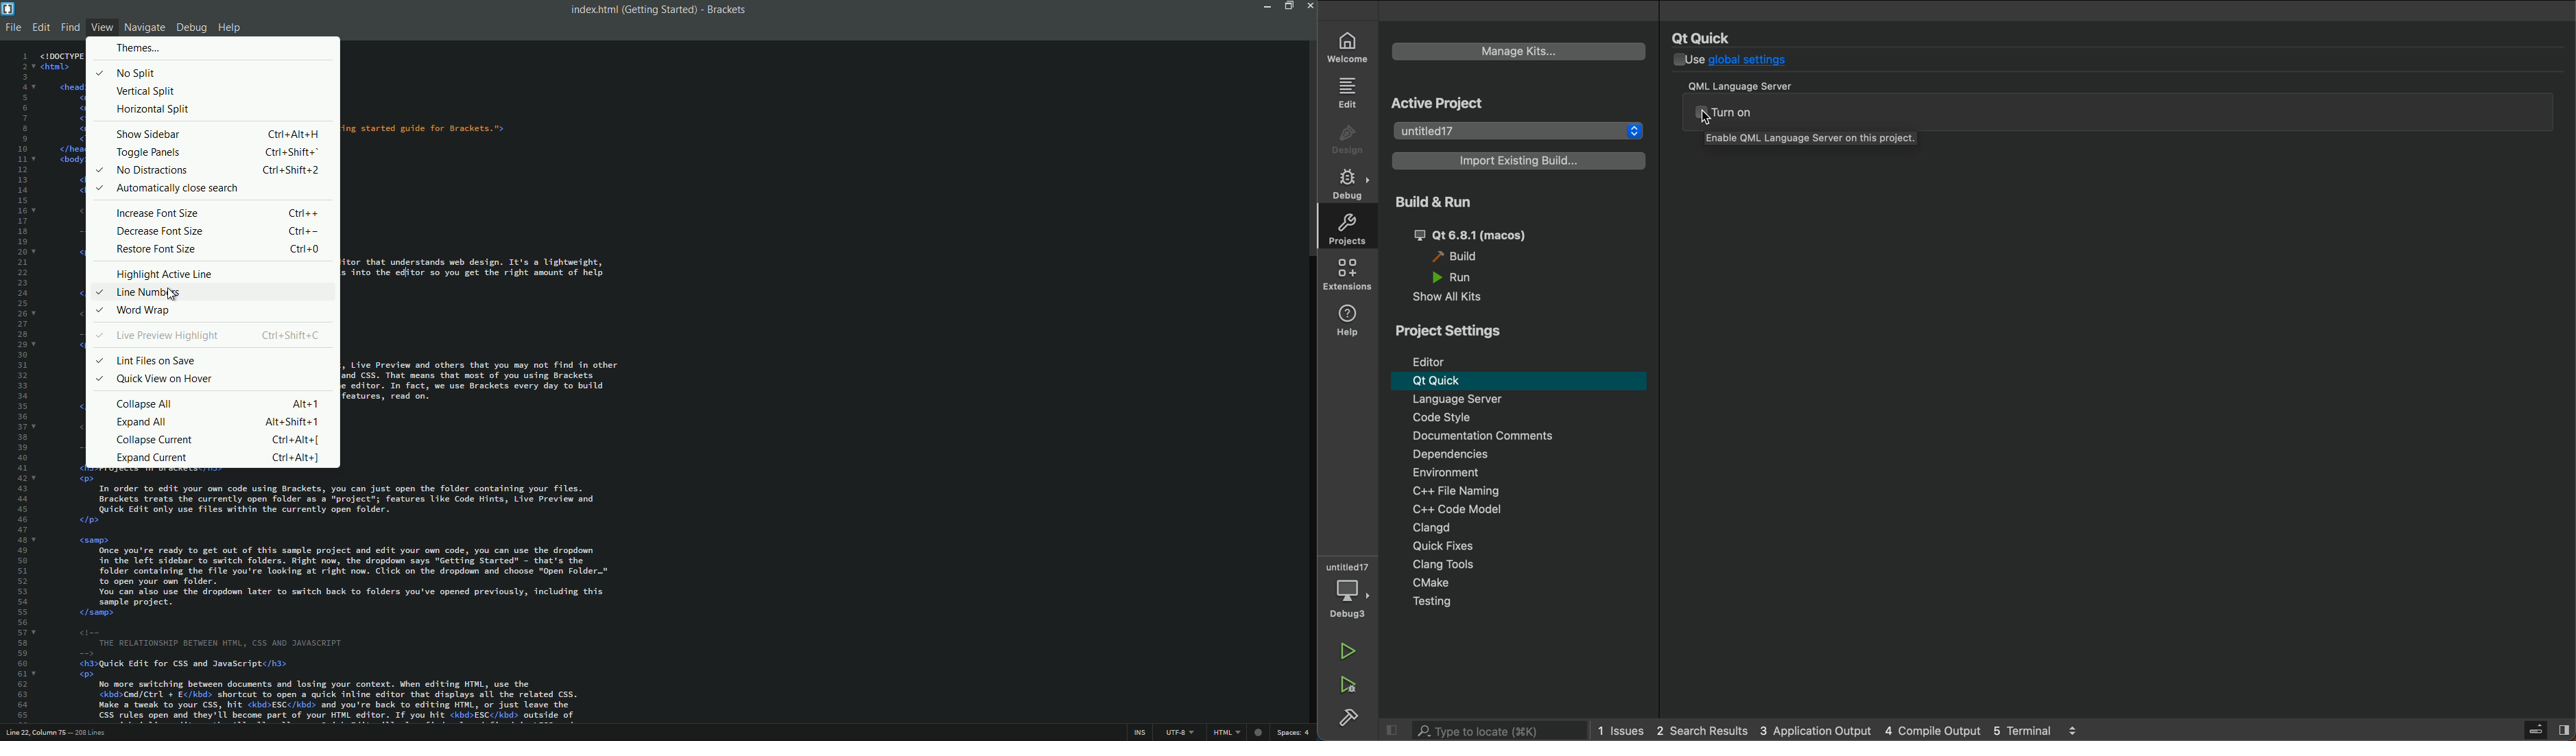  Describe the element at coordinates (1525, 564) in the screenshot. I see `clang tools` at that location.